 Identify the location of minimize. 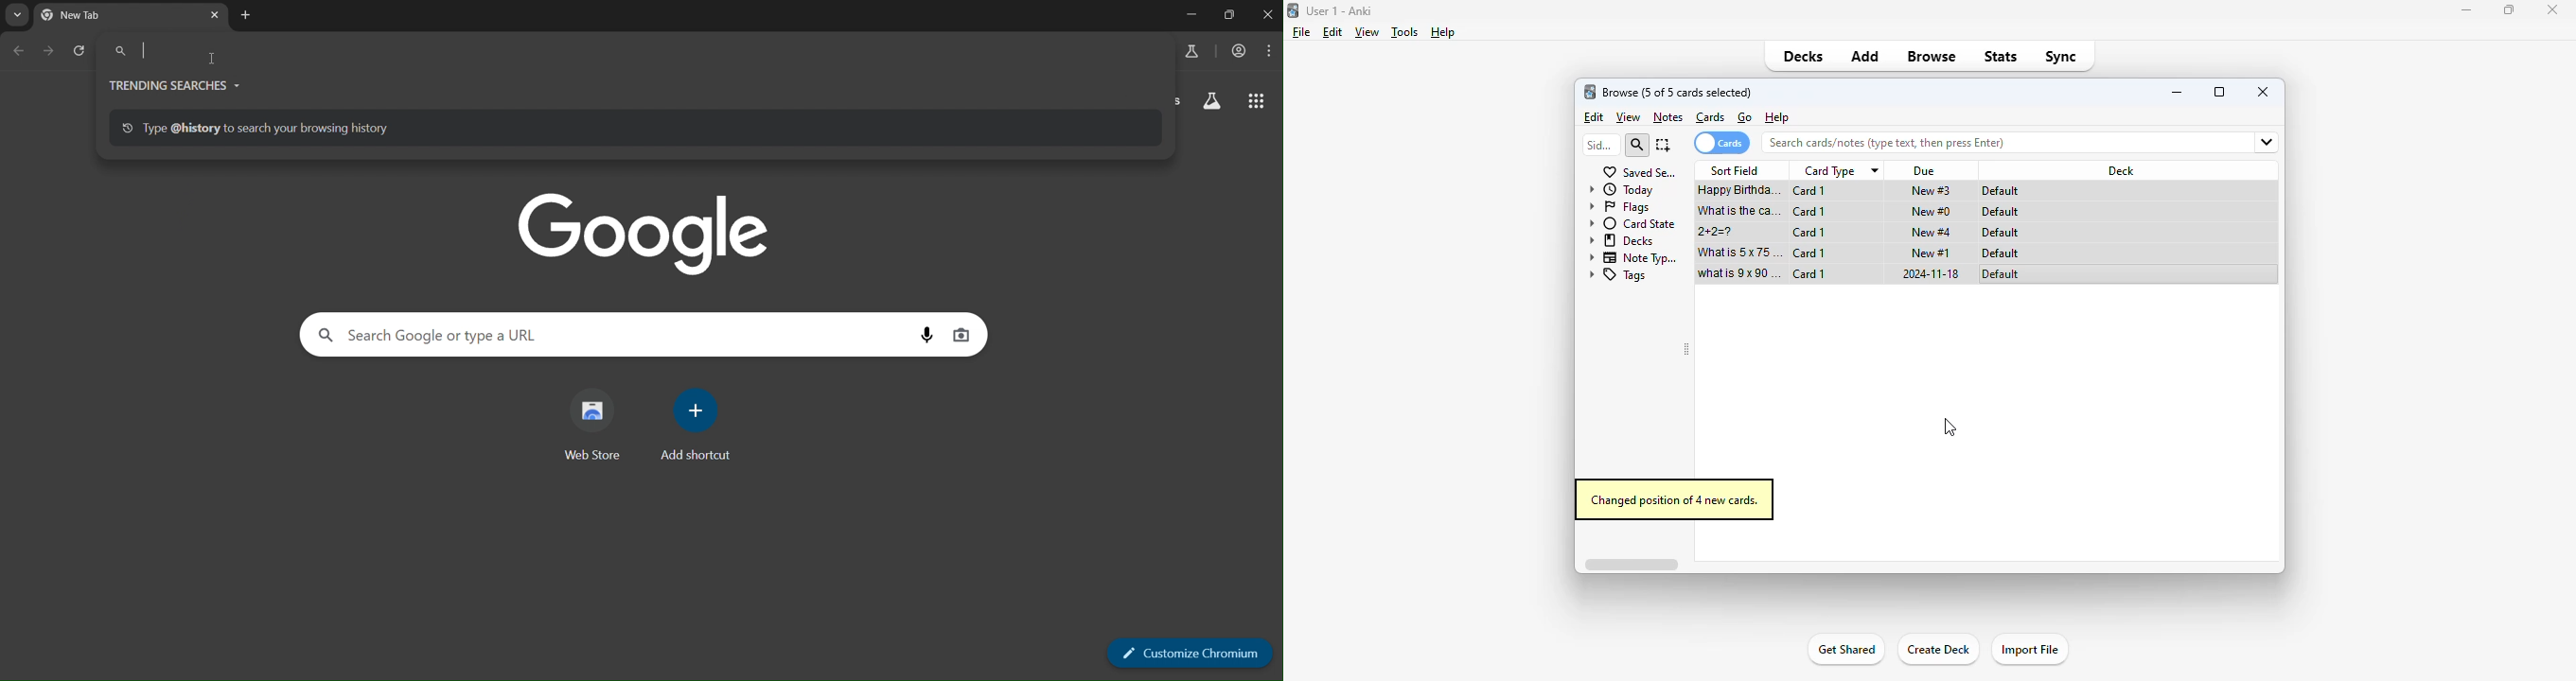
(2179, 92).